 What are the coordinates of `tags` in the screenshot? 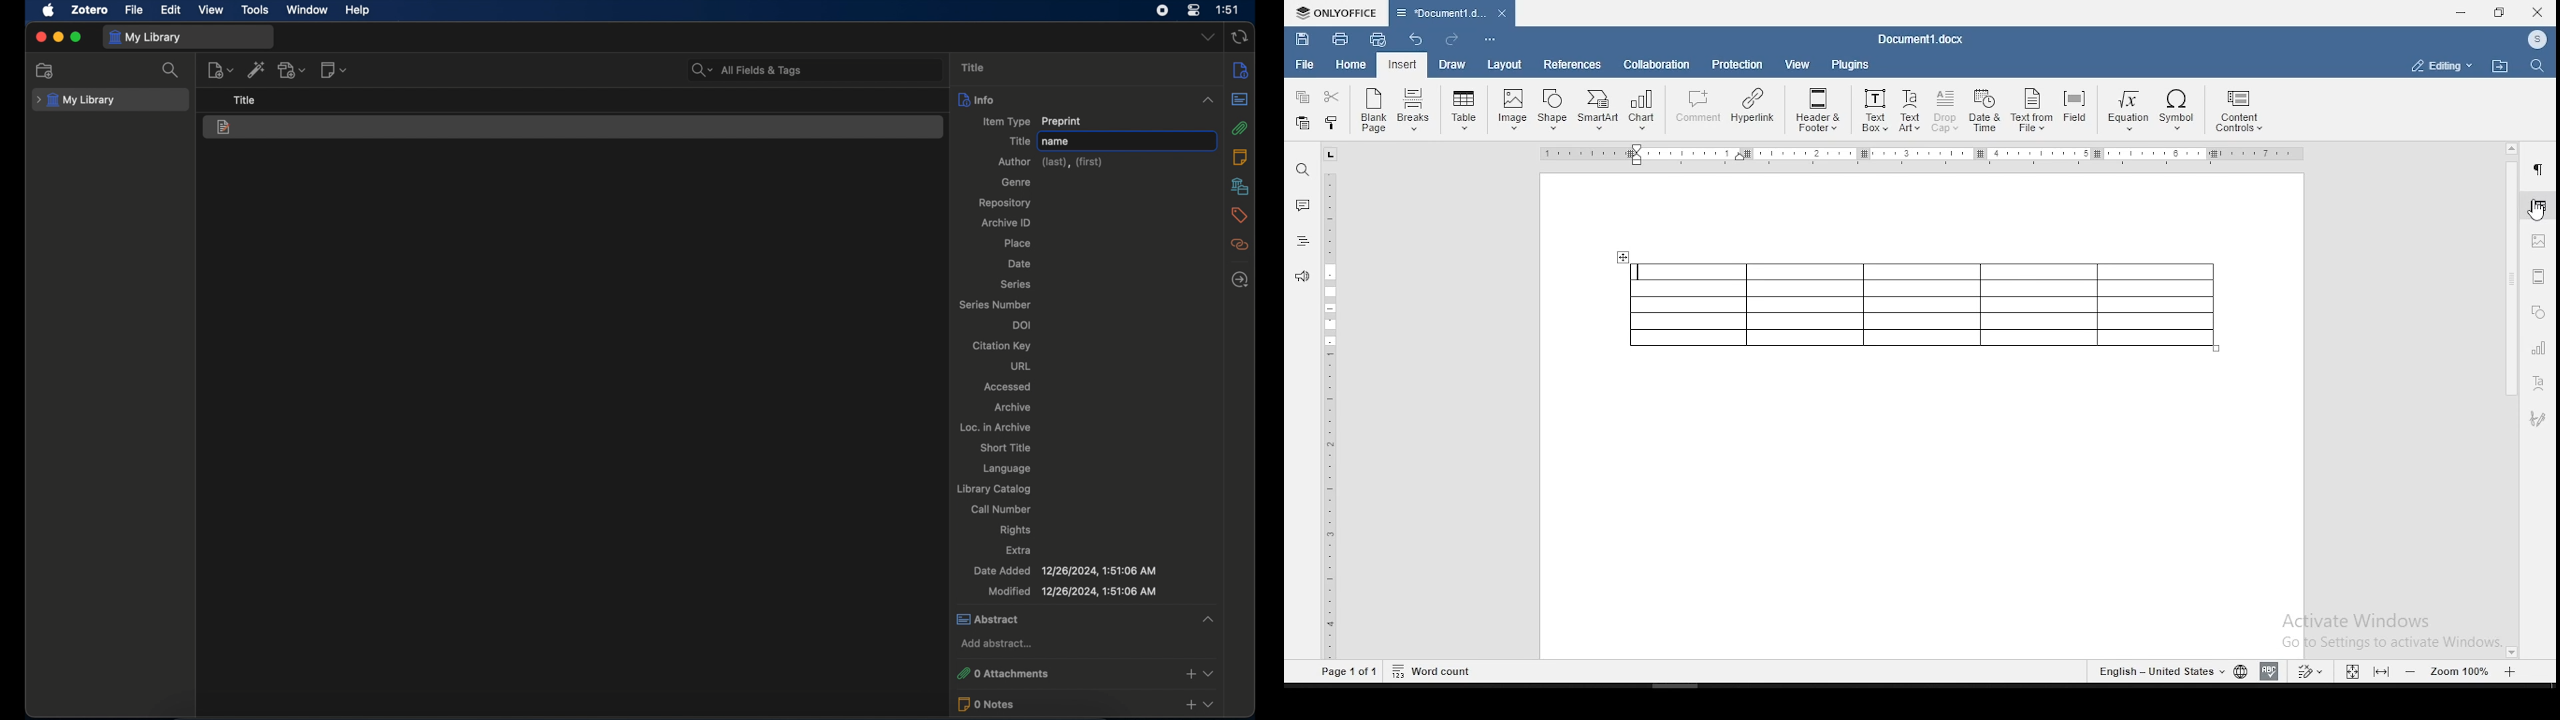 It's located at (1237, 215).